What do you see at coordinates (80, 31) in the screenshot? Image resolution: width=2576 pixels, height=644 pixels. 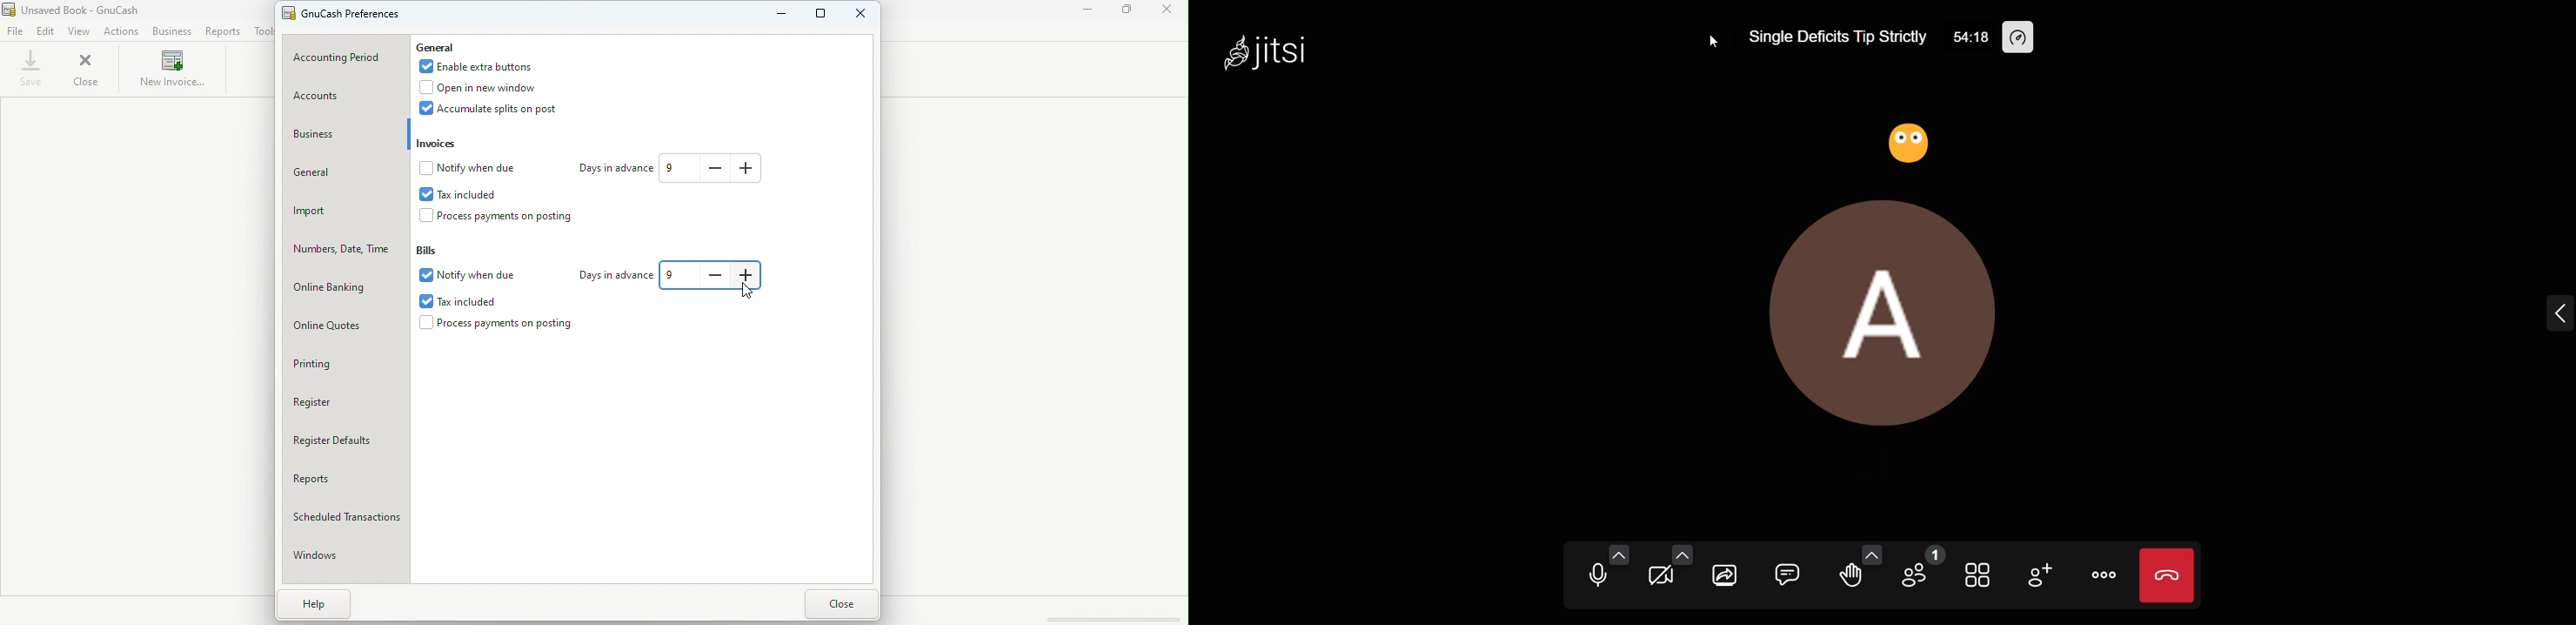 I see `View` at bounding box center [80, 31].